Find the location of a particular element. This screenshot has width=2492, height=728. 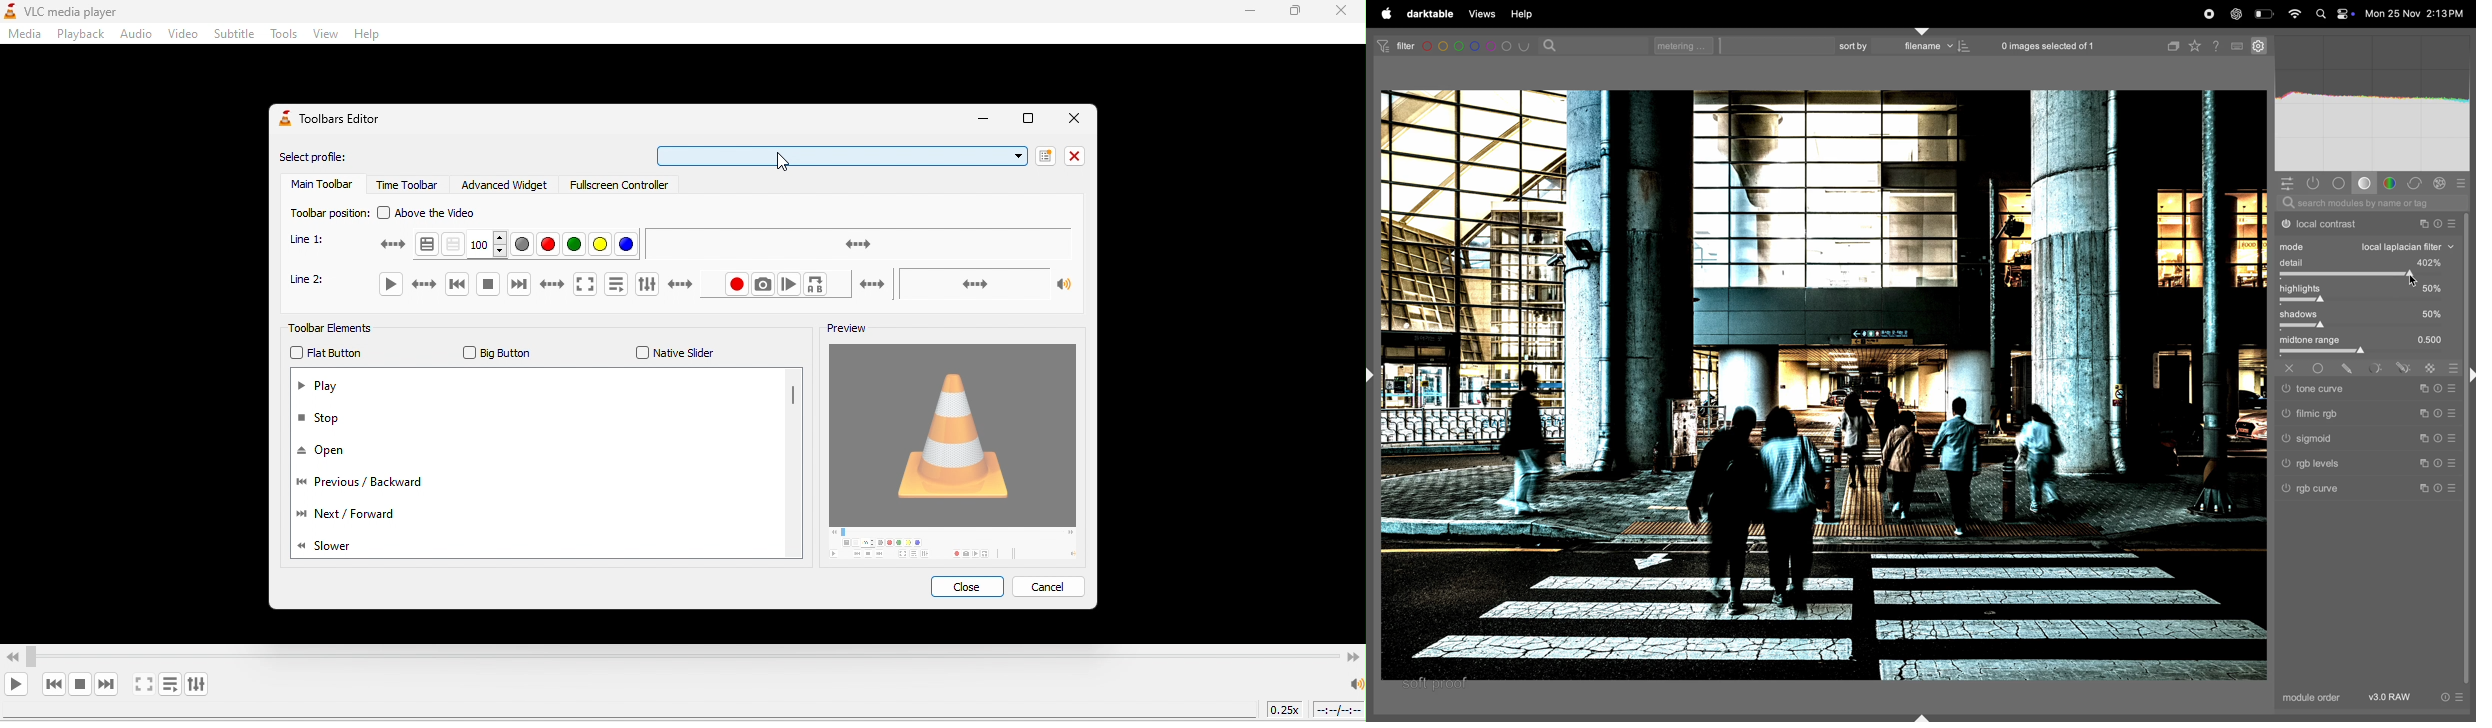

reset is located at coordinates (2439, 462).